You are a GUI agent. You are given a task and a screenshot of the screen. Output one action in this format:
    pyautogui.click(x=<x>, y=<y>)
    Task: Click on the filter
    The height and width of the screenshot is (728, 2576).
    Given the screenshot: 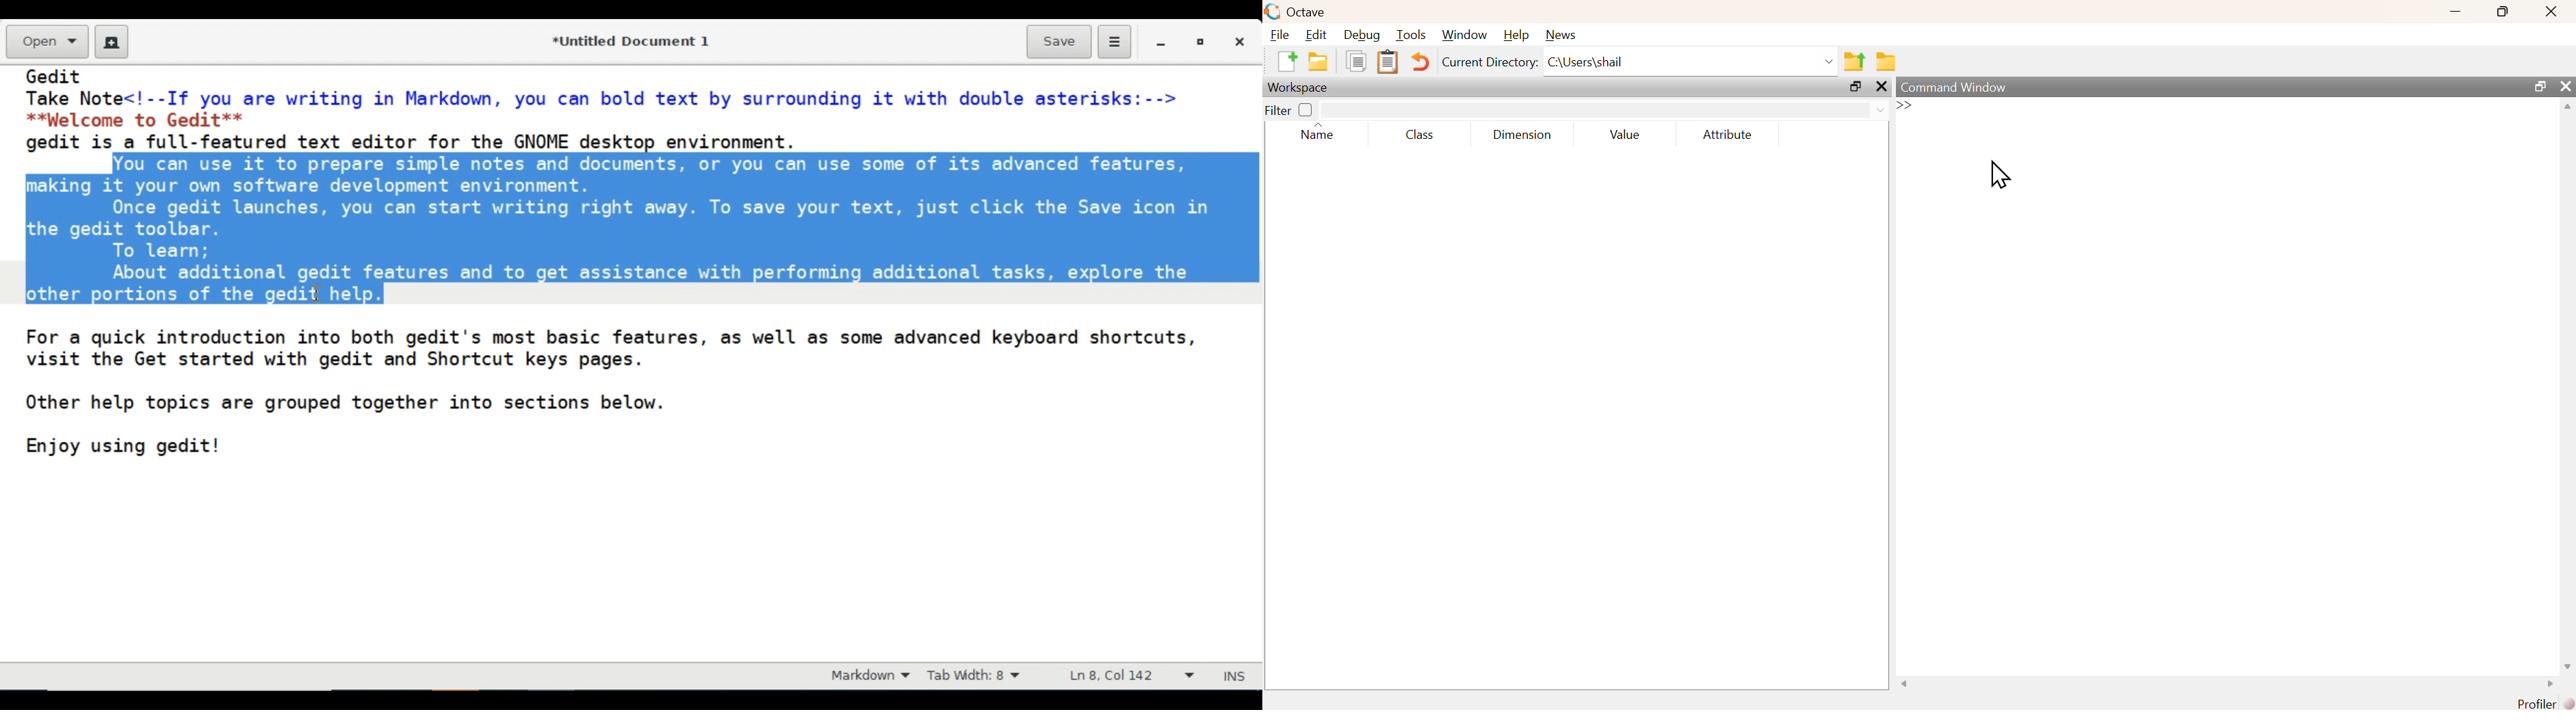 What is the action you would take?
    pyautogui.click(x=1604, y=110)
    